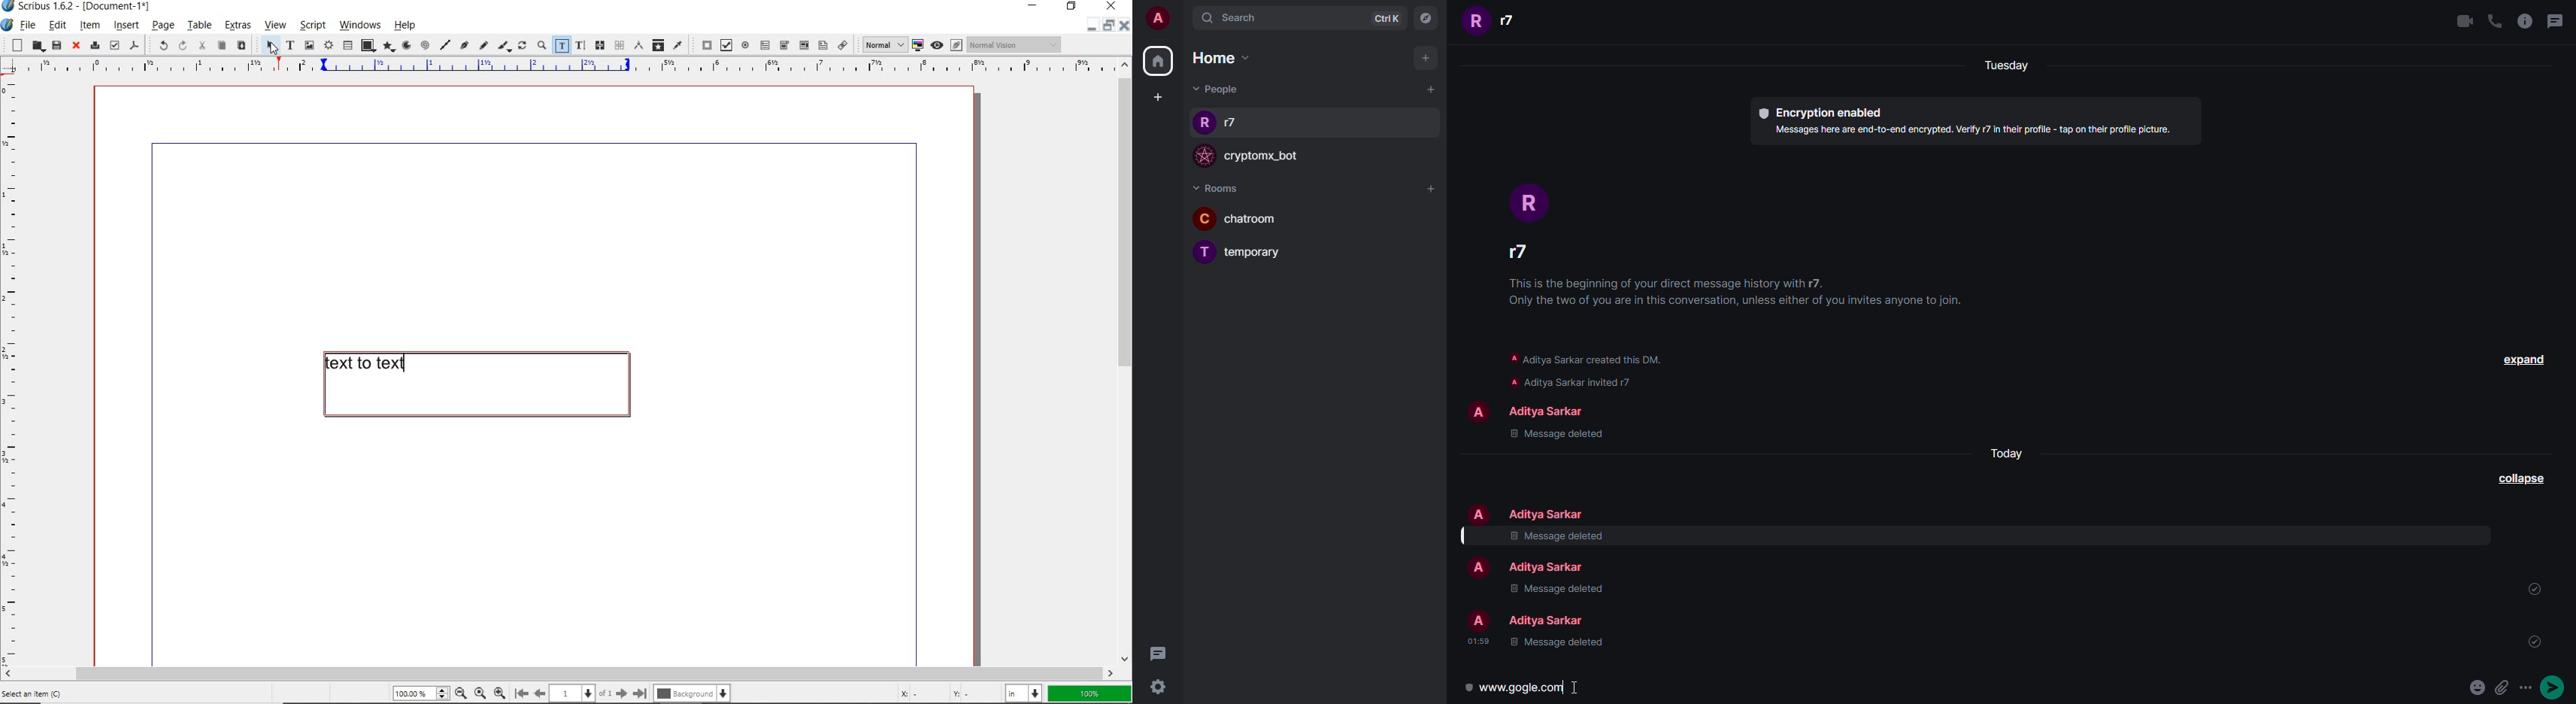  What do you see at coordinates (559, 673) in the screenshot?
I see `scrollbar` at bounding box center [559, 673].